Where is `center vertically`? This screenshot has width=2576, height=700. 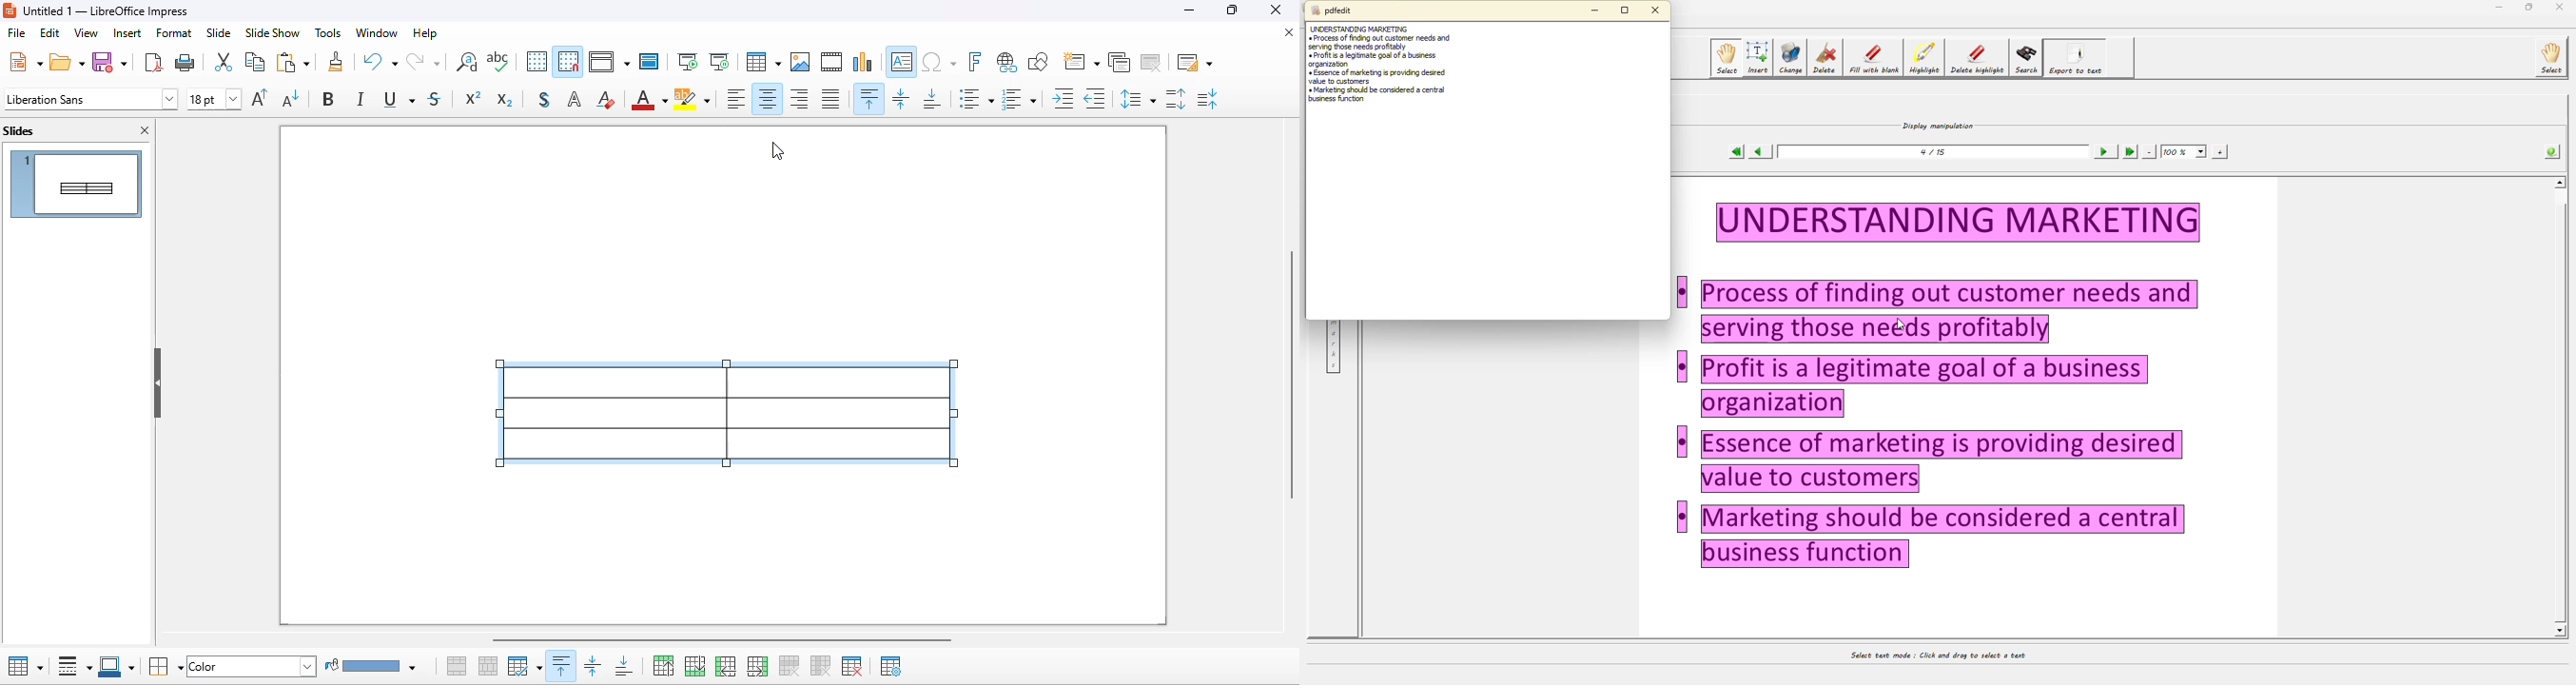
center vertically is located at coordinates (902, 98).